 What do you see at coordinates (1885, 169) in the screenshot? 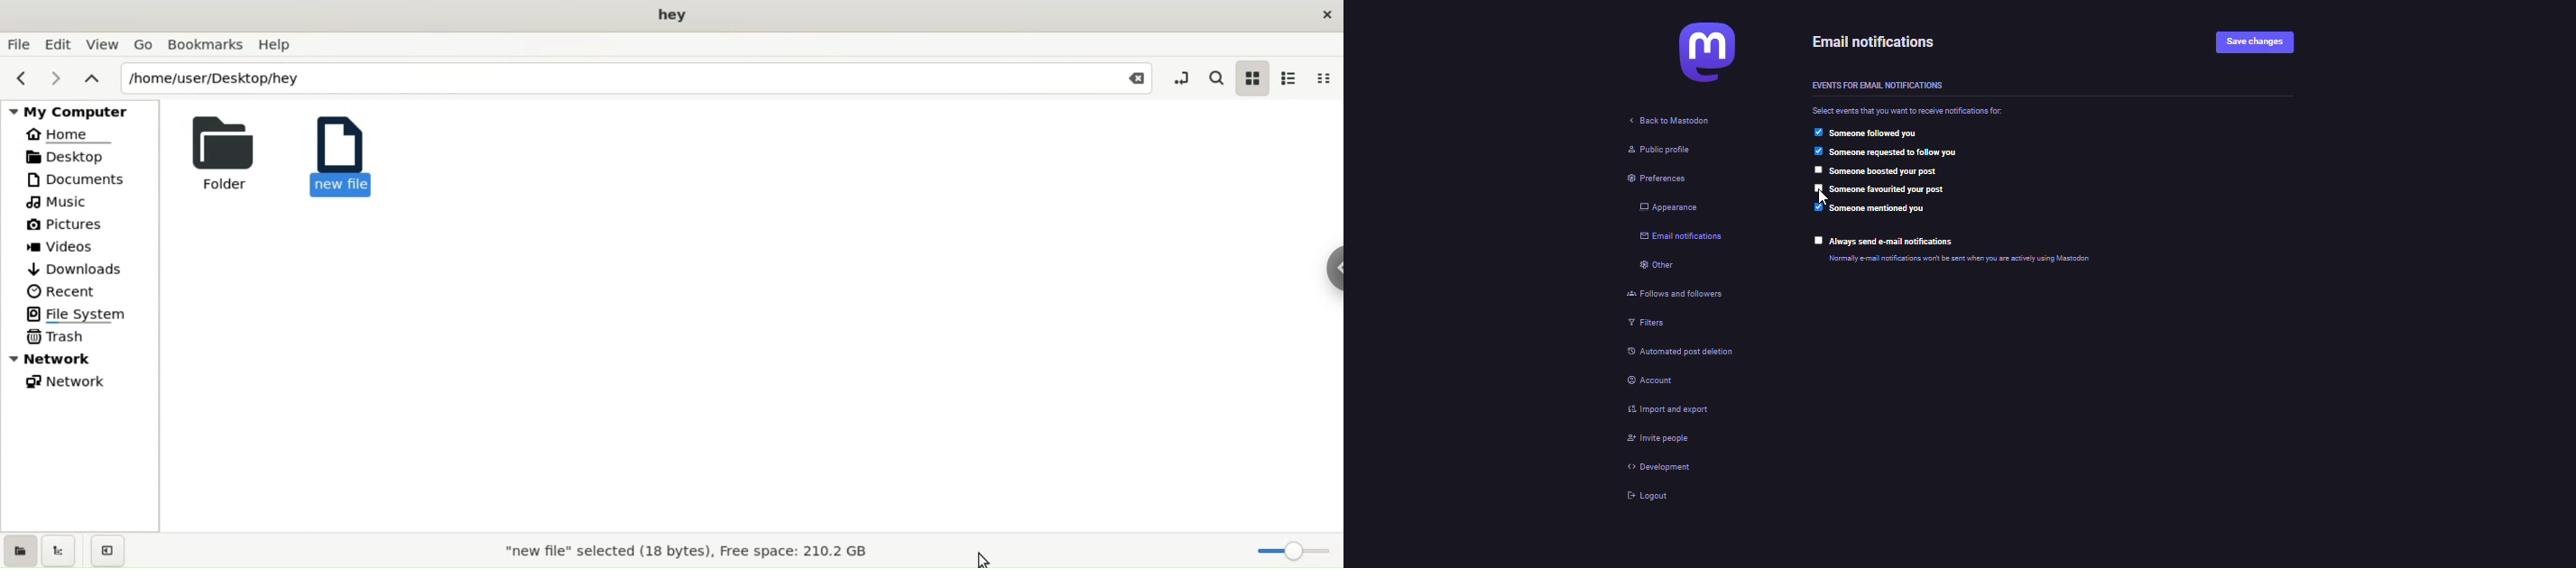
I see `someone boosted your profile` at bounding box center [1885, 169].